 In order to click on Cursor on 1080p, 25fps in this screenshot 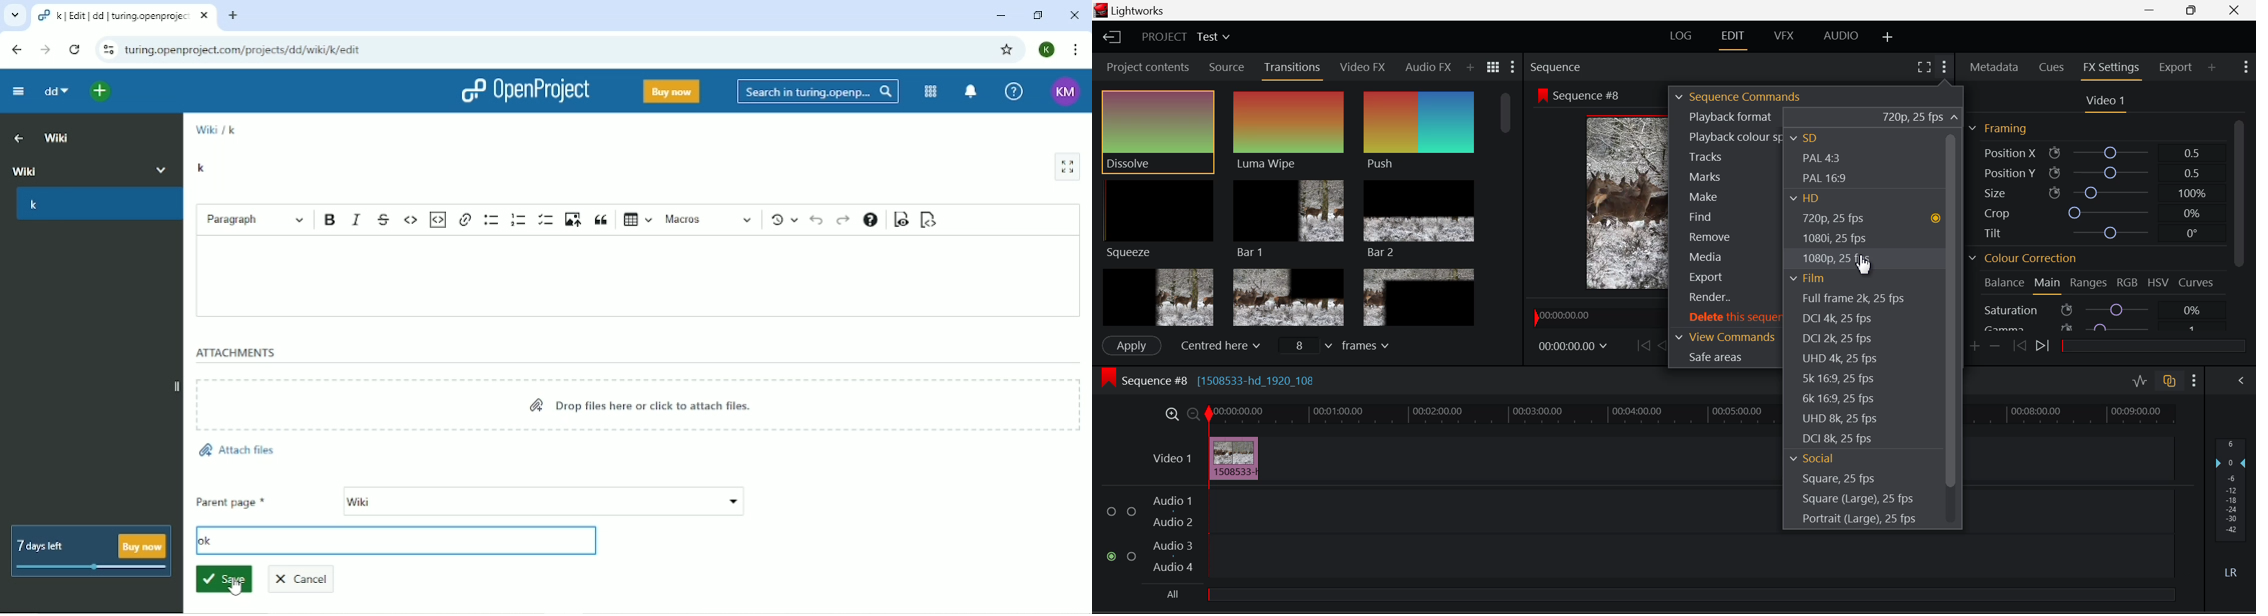, I will do `click(1838, 257)`.